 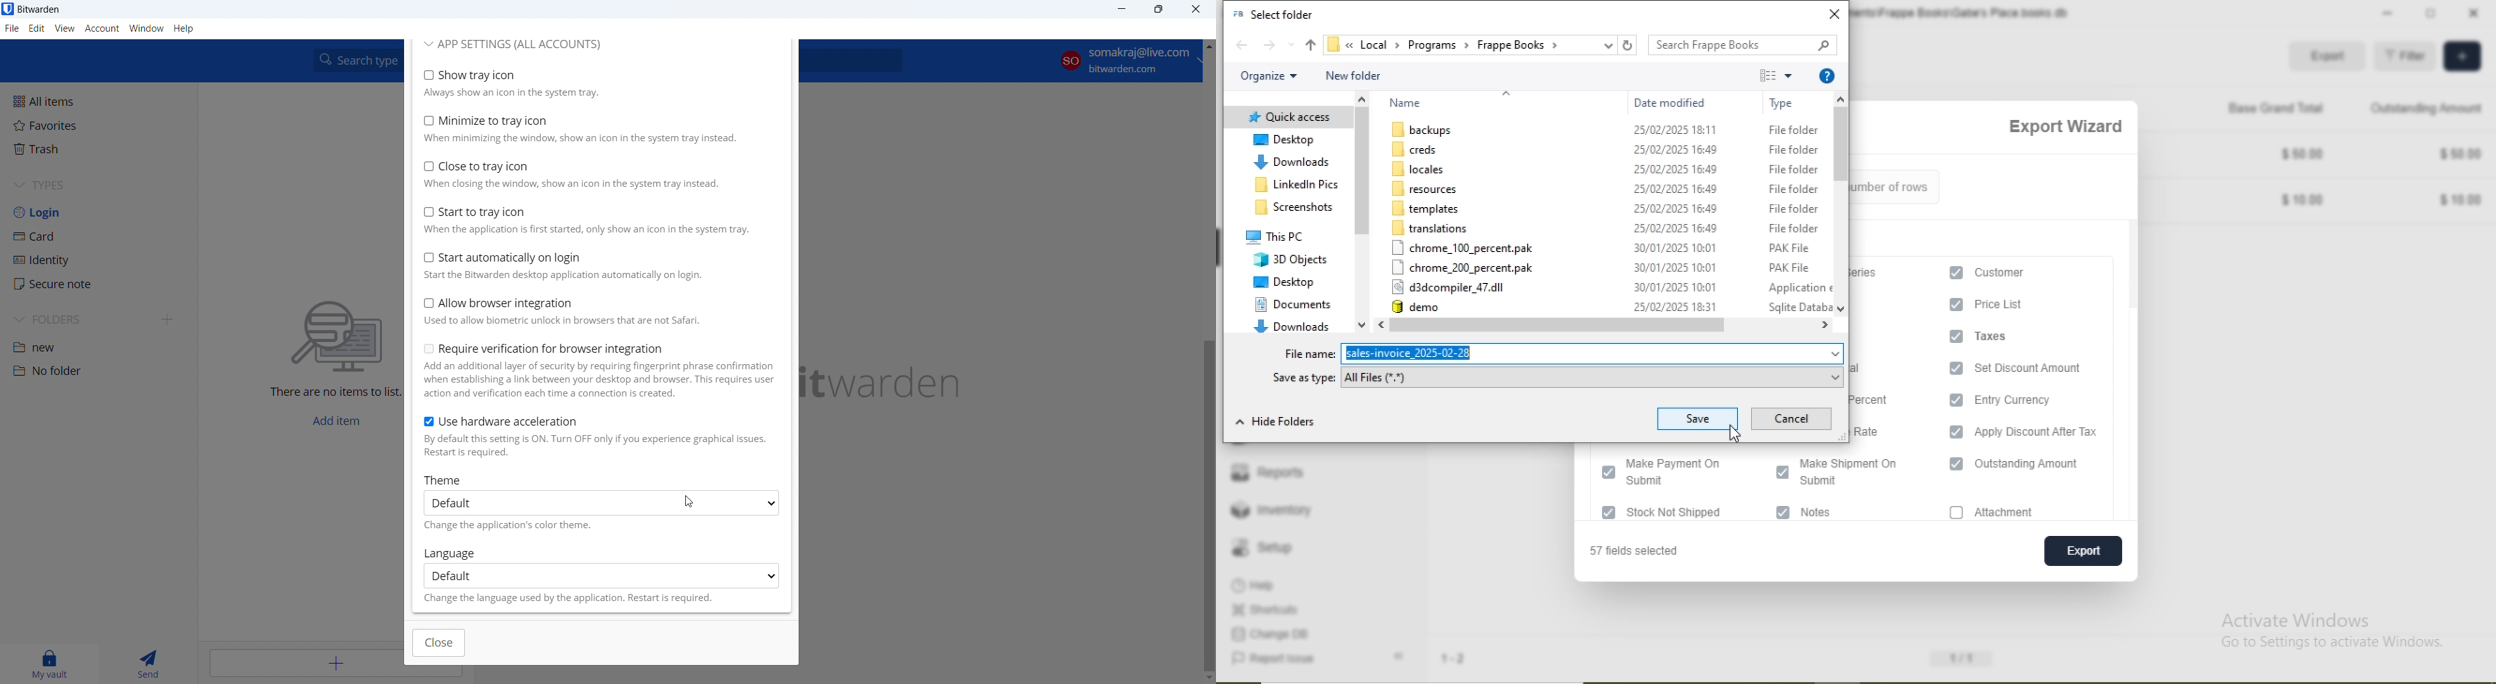 I want to click on 30/01/2025 10:01, so click(x=1676, y=267).